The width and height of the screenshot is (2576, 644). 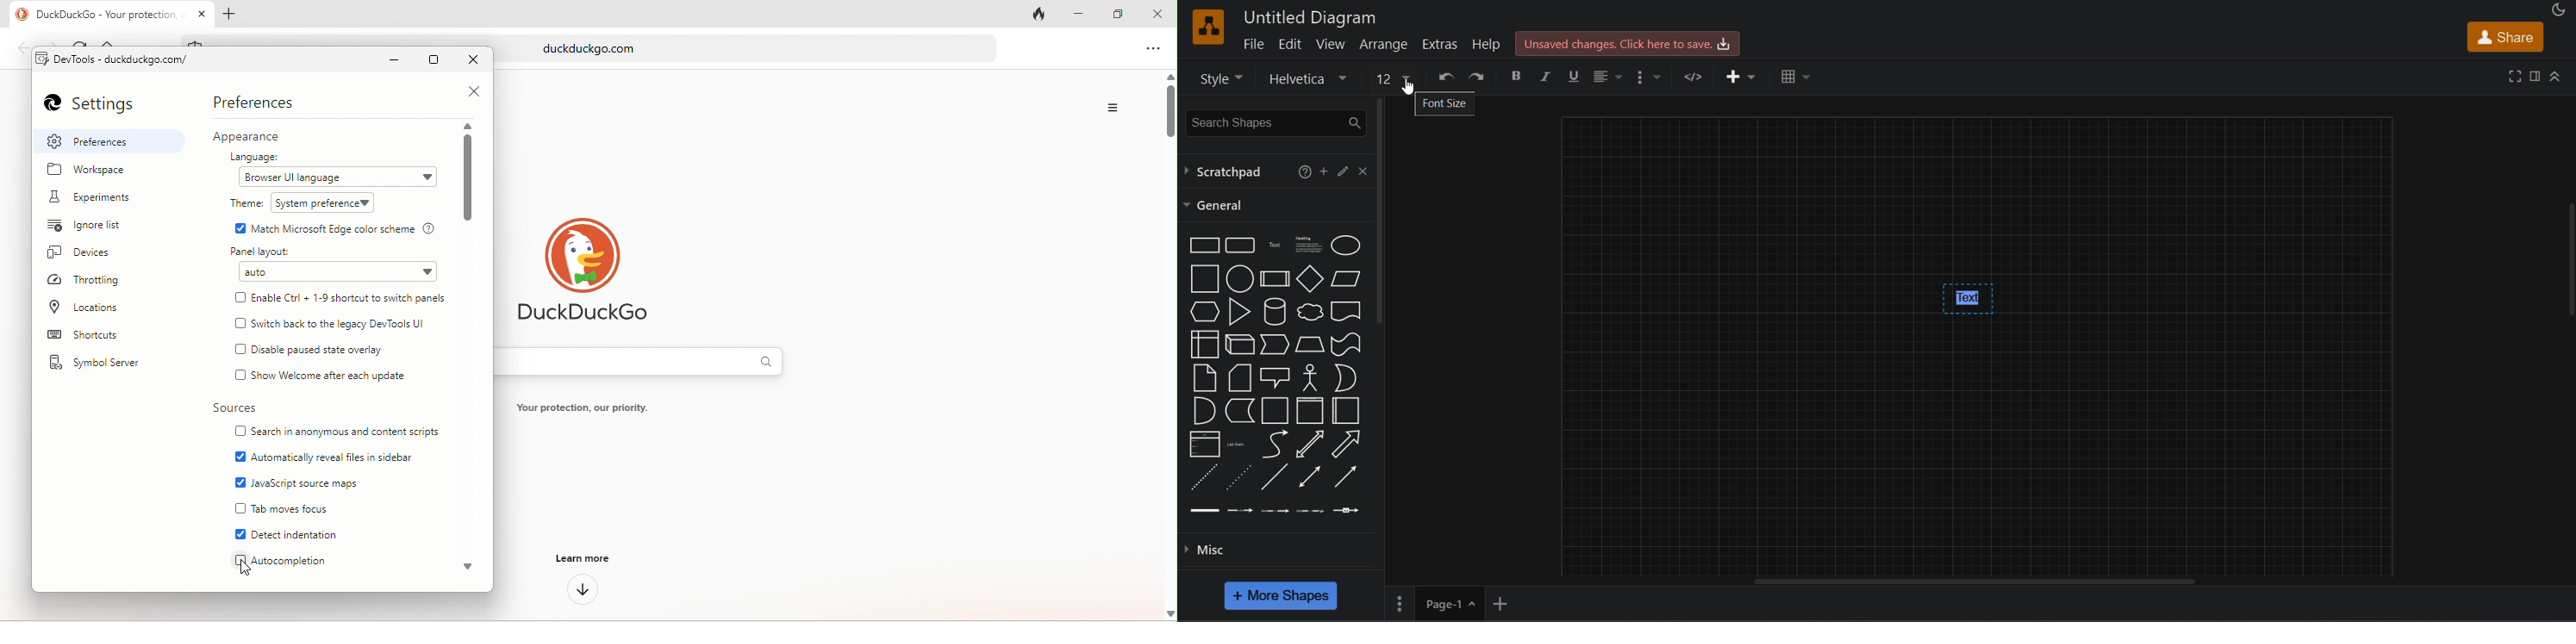 I want to click on underline, so click(x=1576, y=78).